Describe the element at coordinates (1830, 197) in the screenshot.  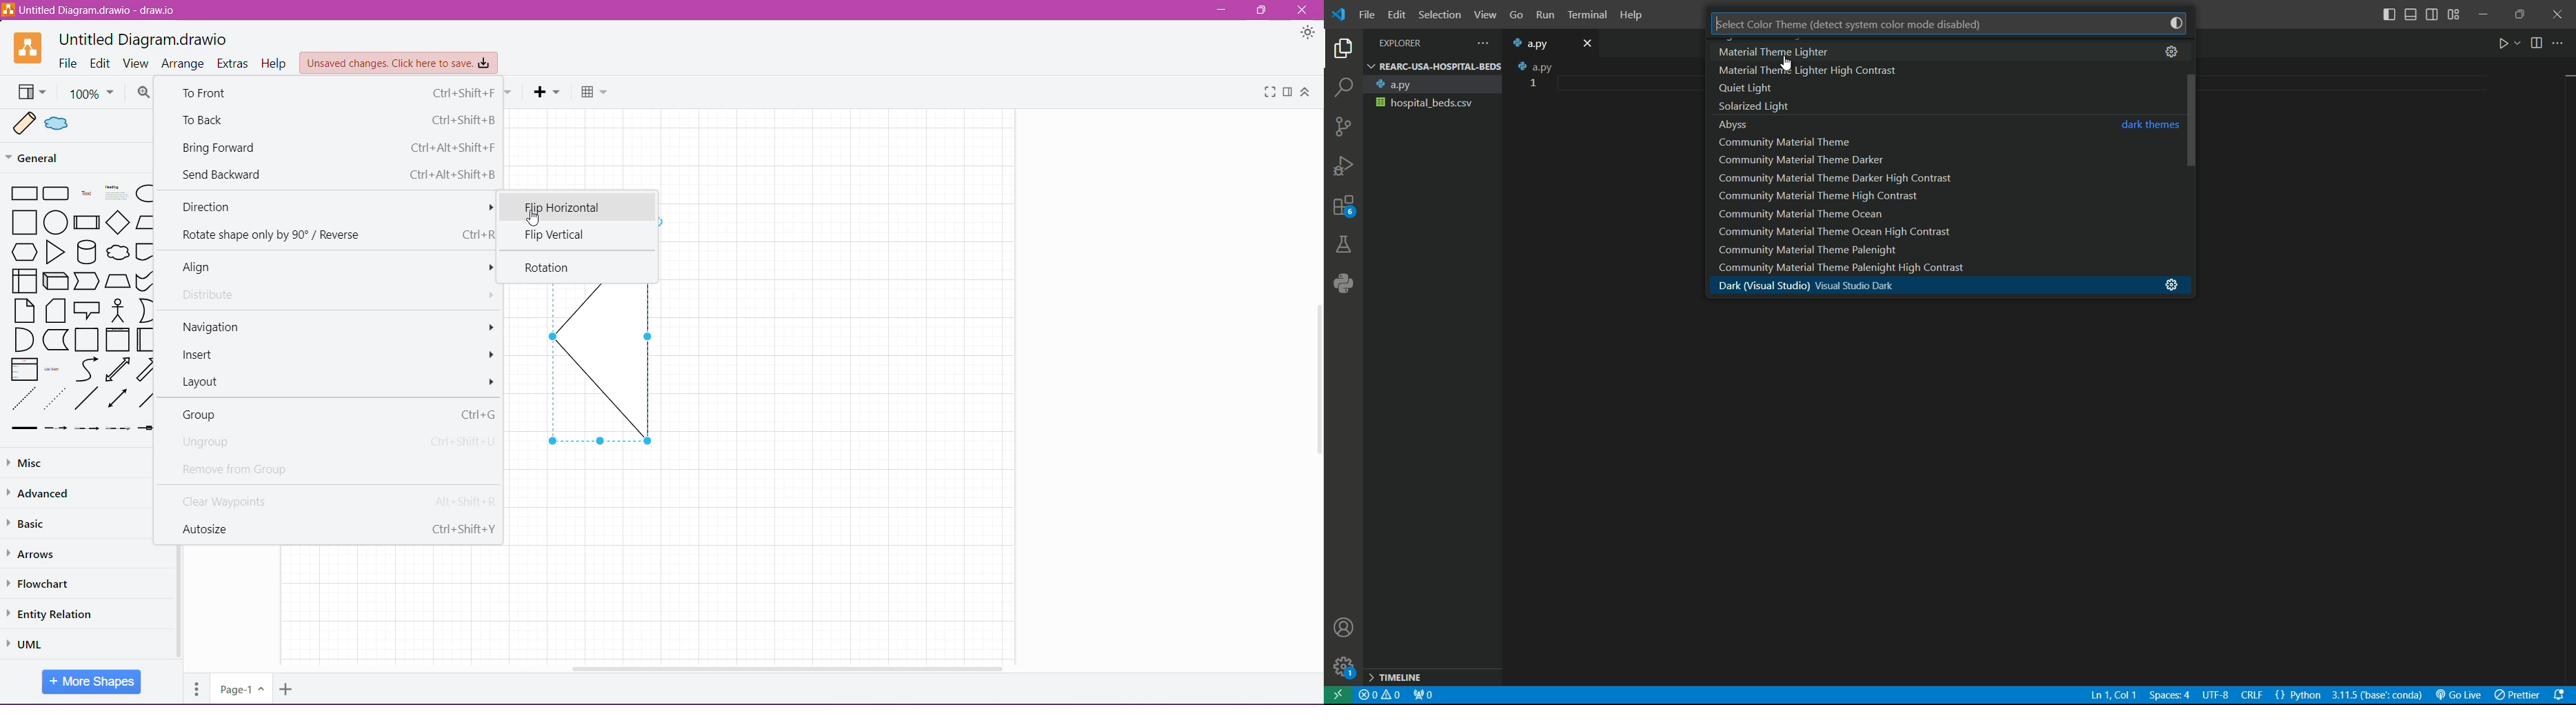
I see `‘Community Material Theme High Contrast` at that location.